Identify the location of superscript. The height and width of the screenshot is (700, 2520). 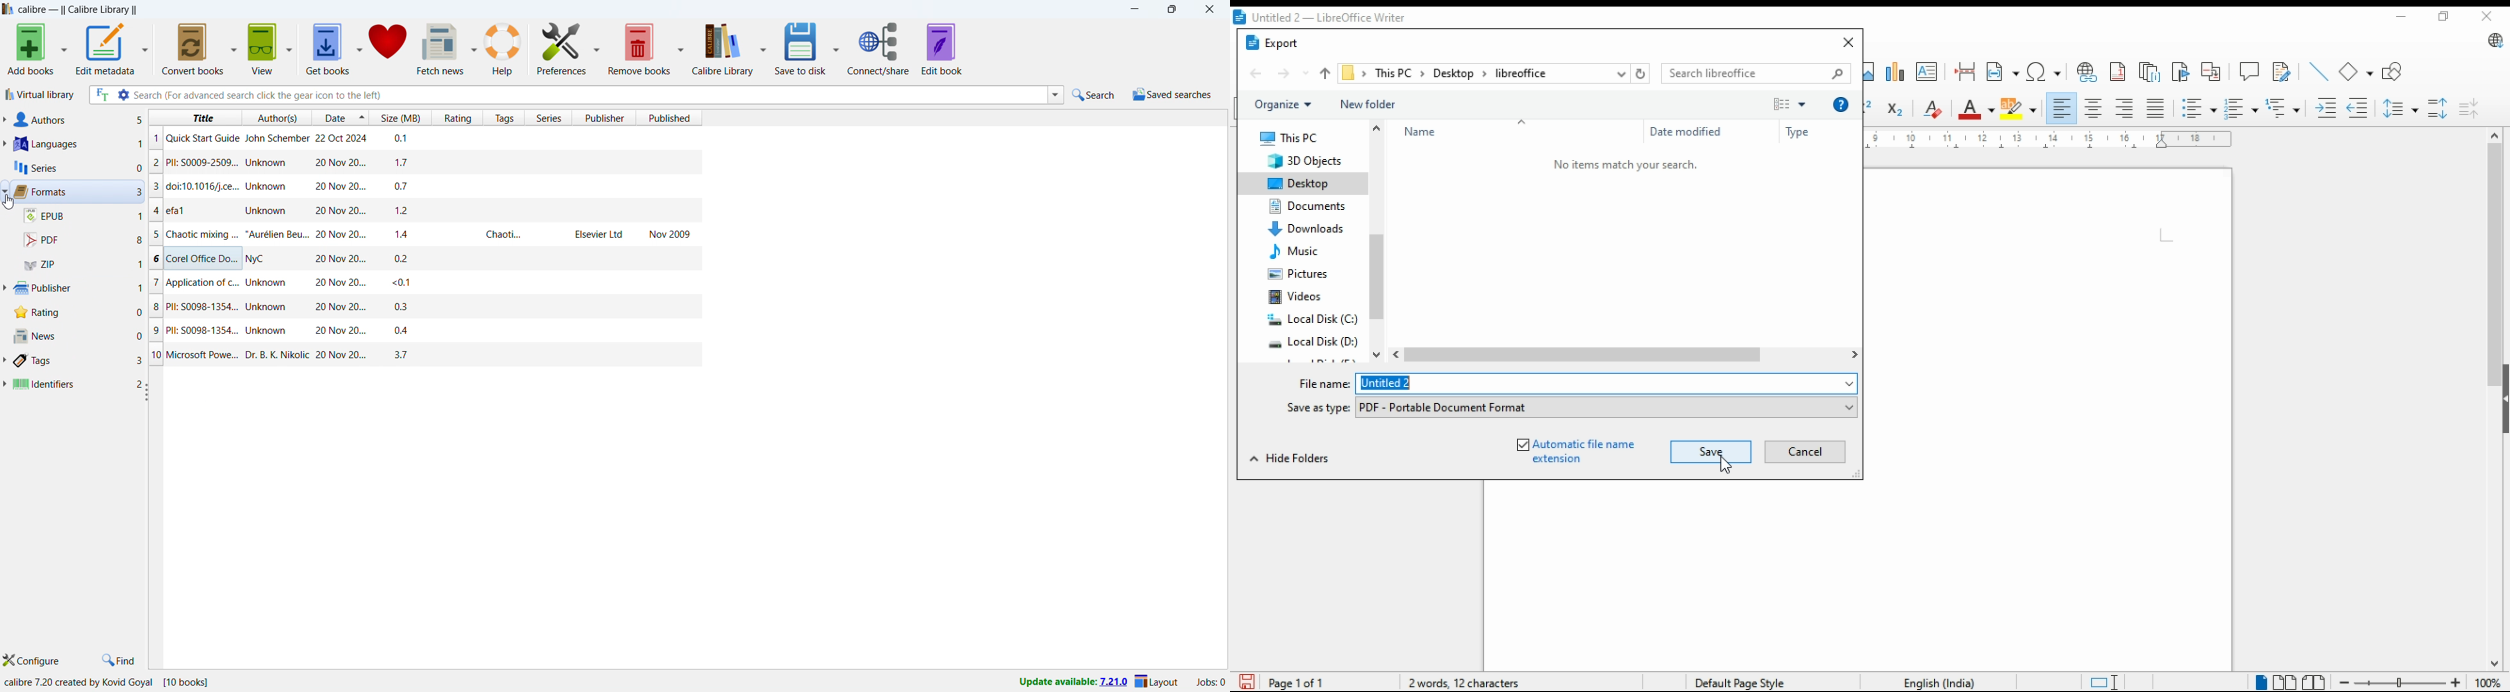
(1866, 111).